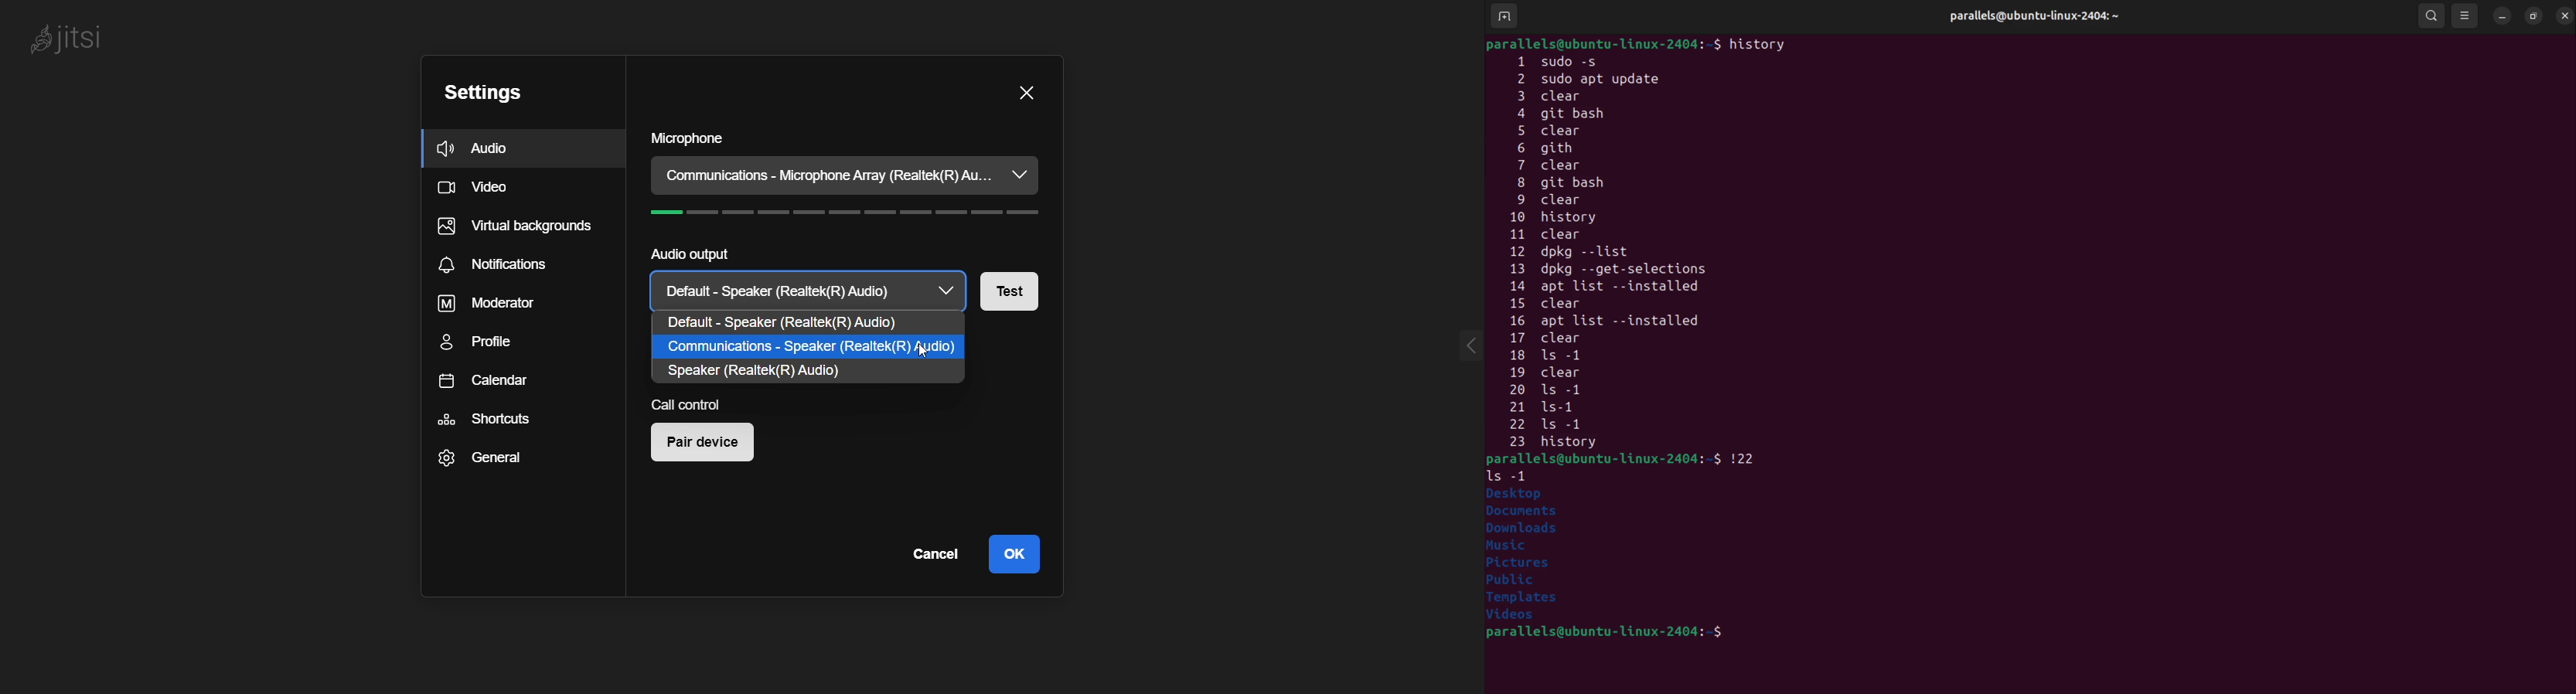  Describe the element at coordinates (853, 215) in the screenshot. I see `volume` at that location.